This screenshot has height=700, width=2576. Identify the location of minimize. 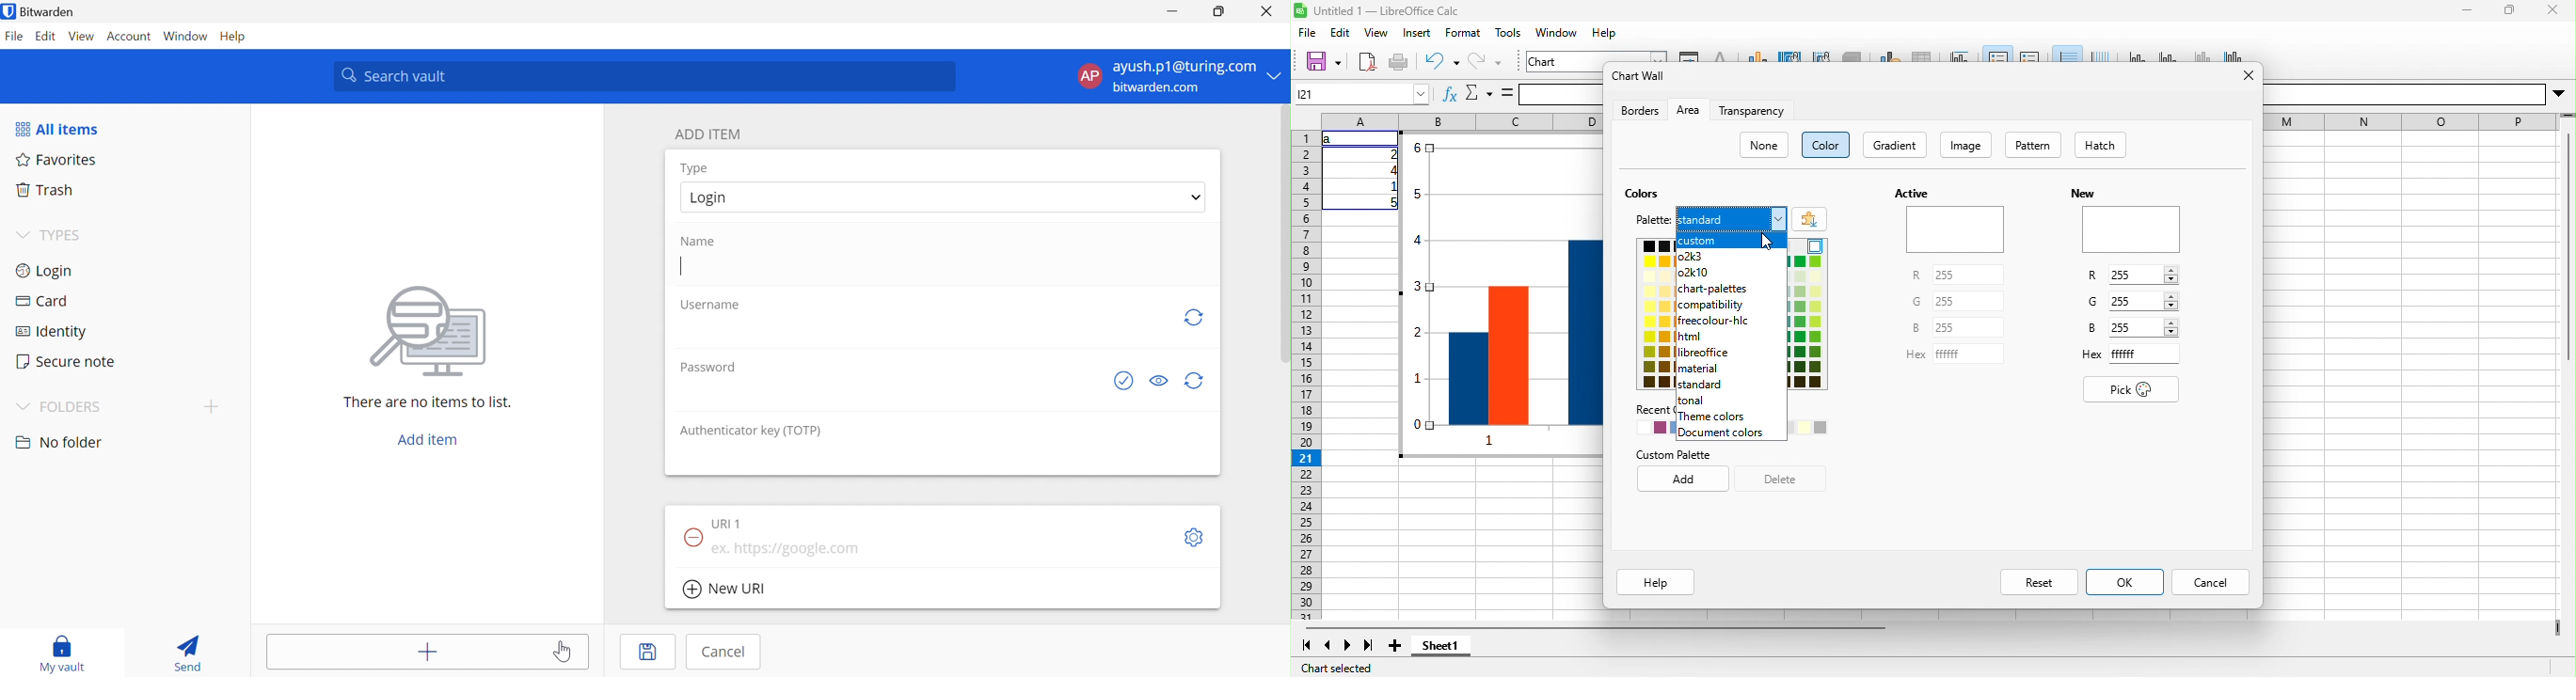
(2467, 10).